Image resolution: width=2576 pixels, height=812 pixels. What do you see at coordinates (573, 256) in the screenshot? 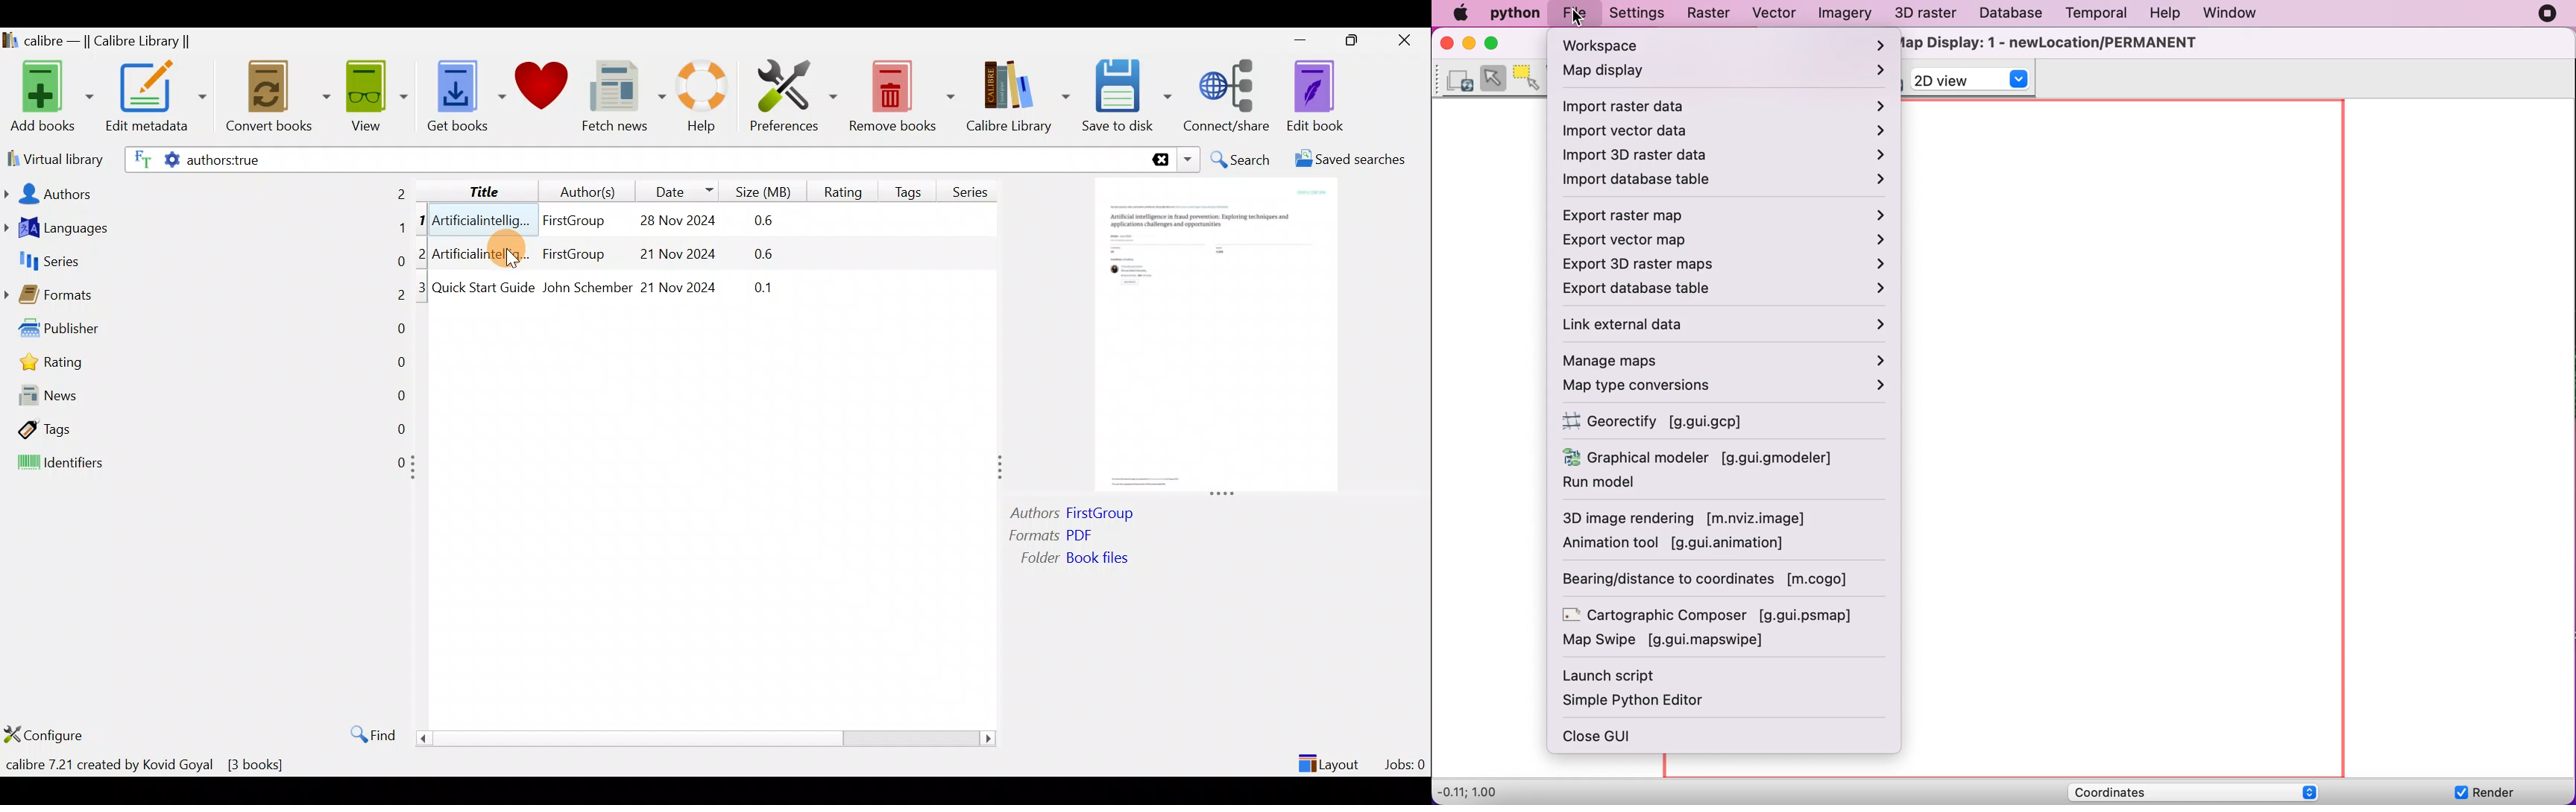
I see `FirstGroup` at bounding box center [573, 256].